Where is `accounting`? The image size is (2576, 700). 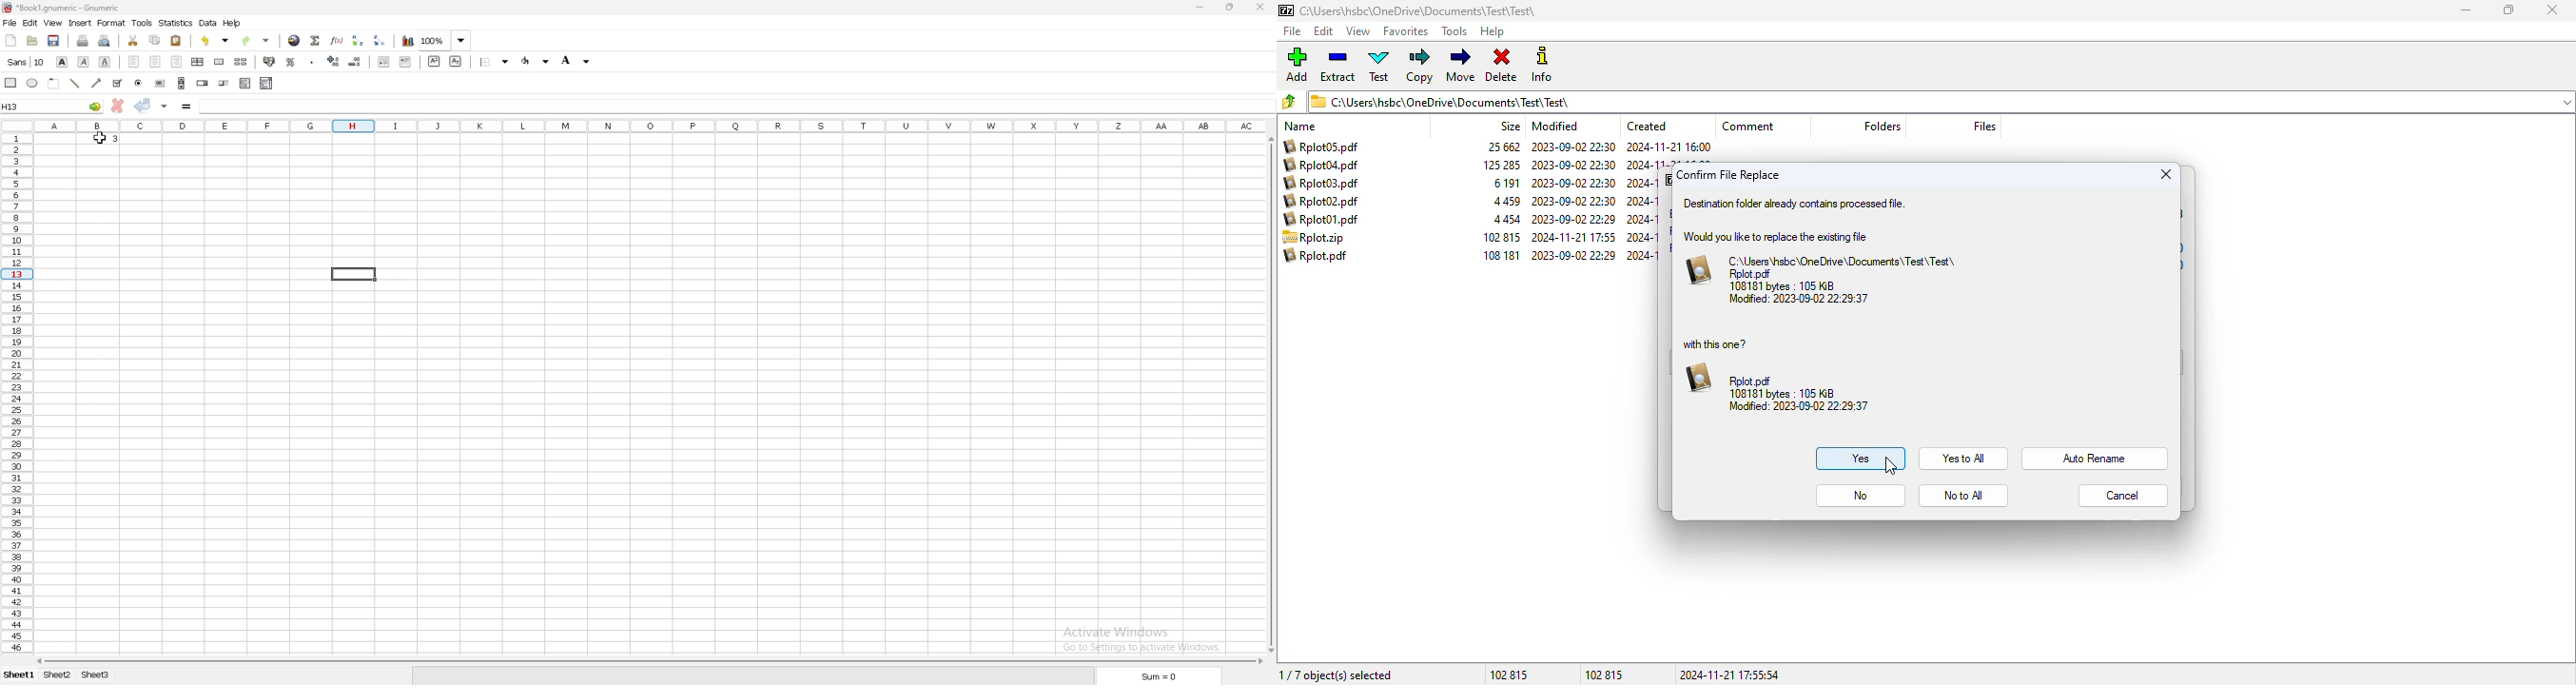 accounting is located at coordinates (271, 61).